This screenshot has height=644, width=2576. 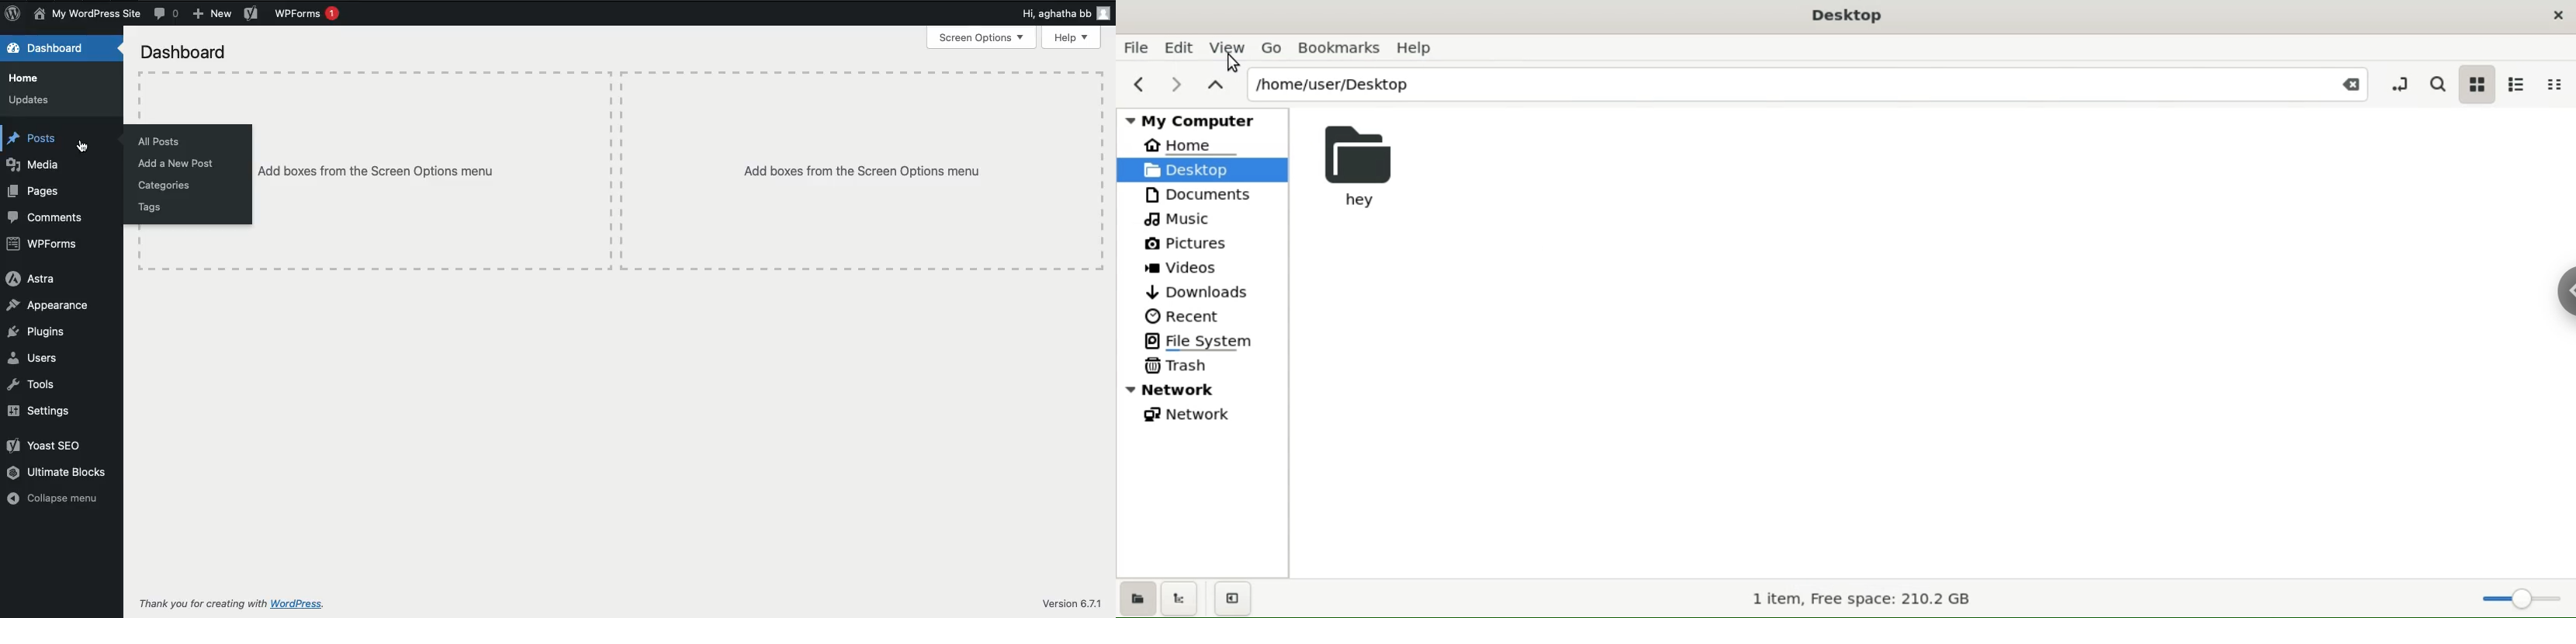 I want to click on Logo, so click(x=14, y=14).